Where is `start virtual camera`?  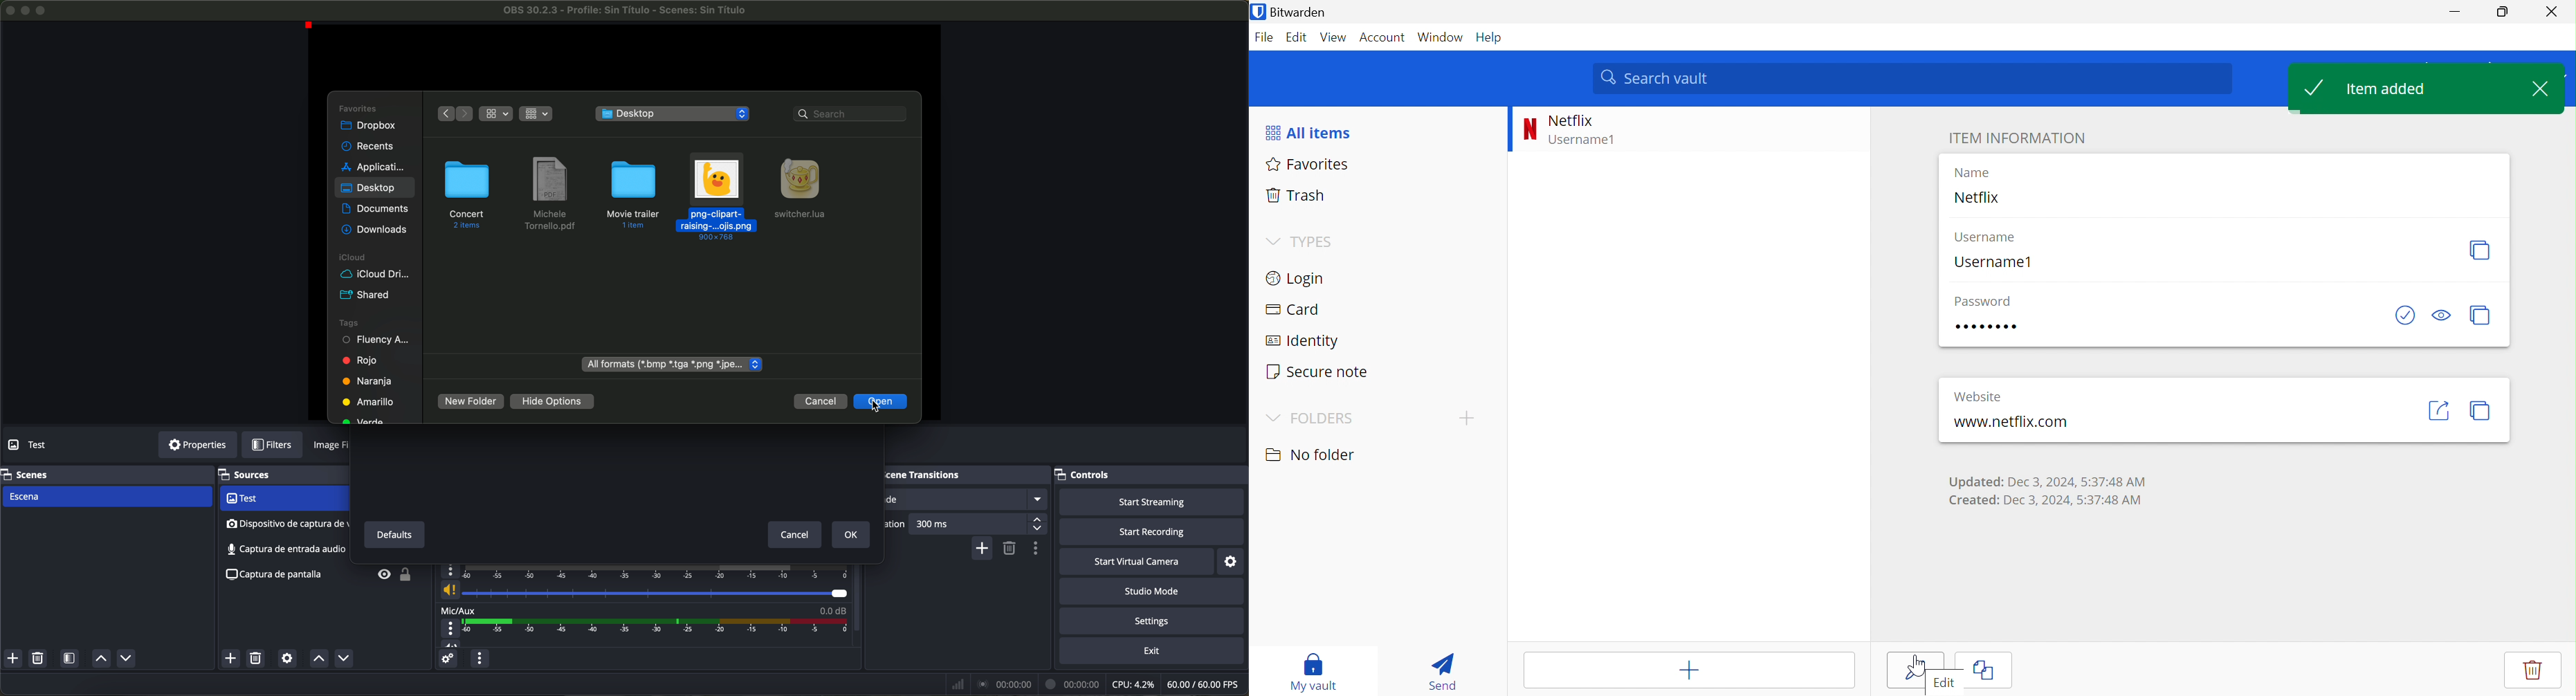
start virtual camera is located at coordinates (1137, 561).